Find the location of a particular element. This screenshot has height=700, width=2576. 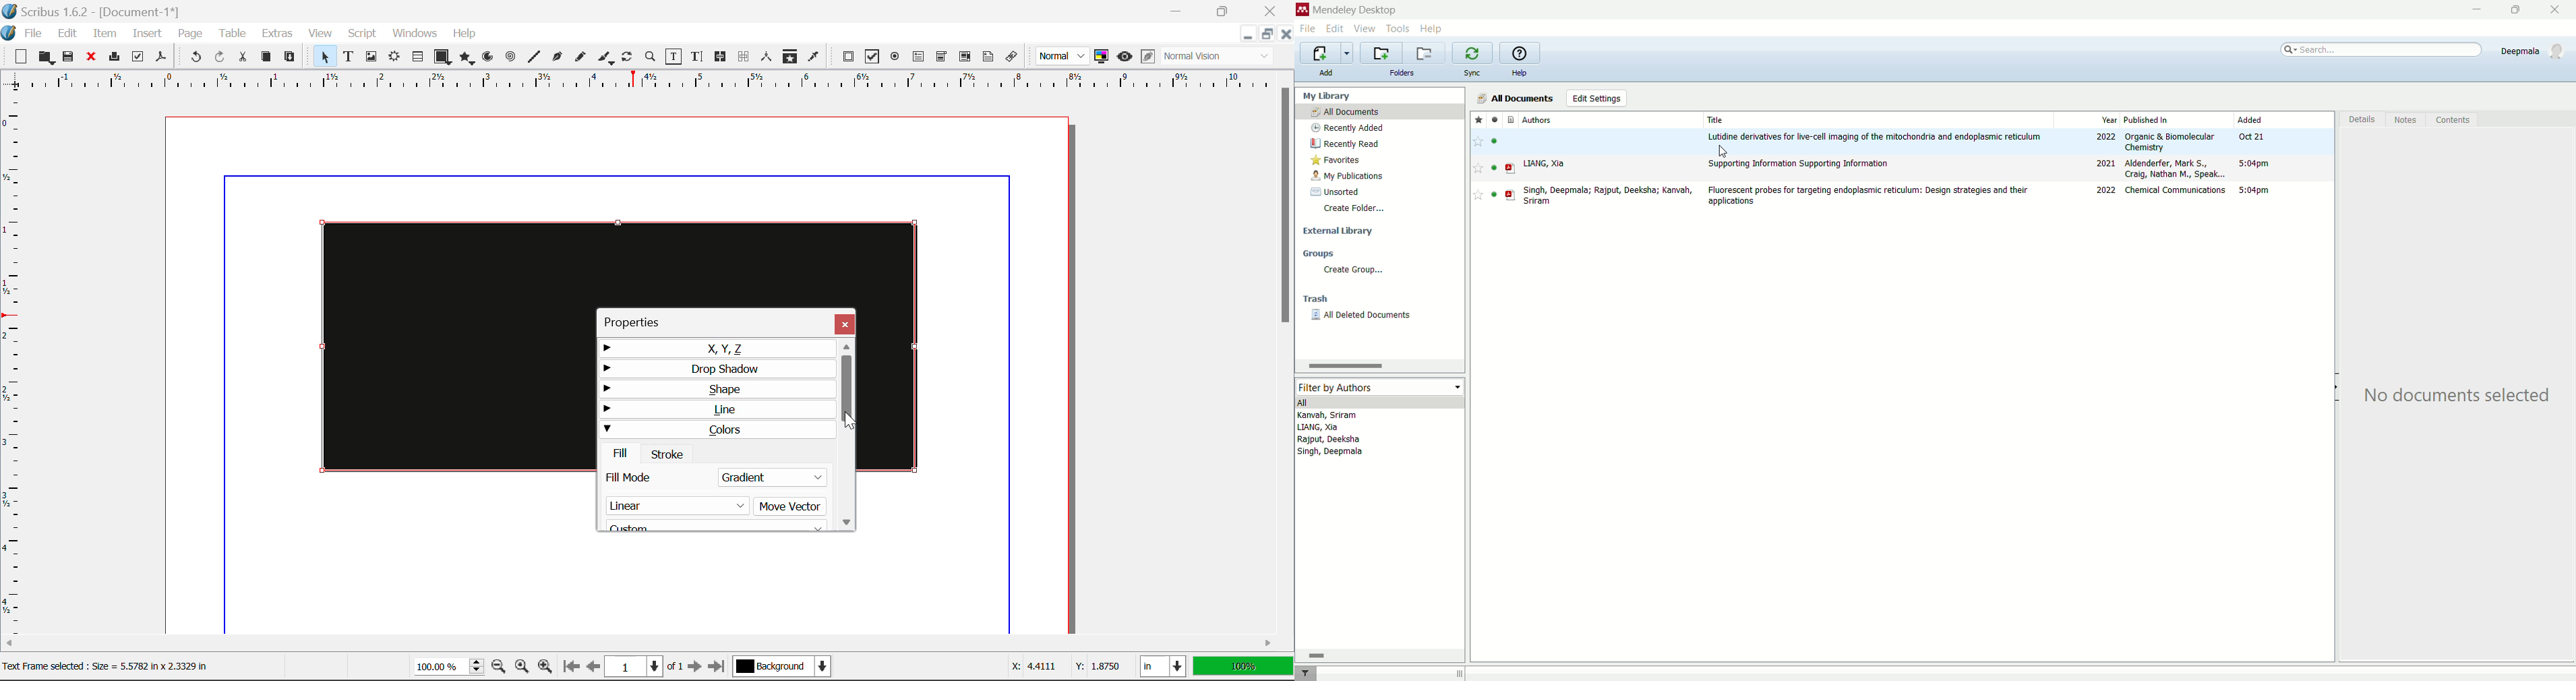

Flourescent probes for targeting endoplasmic reticulum: Design strategies and their applications is located at coordinates (1870, 196).